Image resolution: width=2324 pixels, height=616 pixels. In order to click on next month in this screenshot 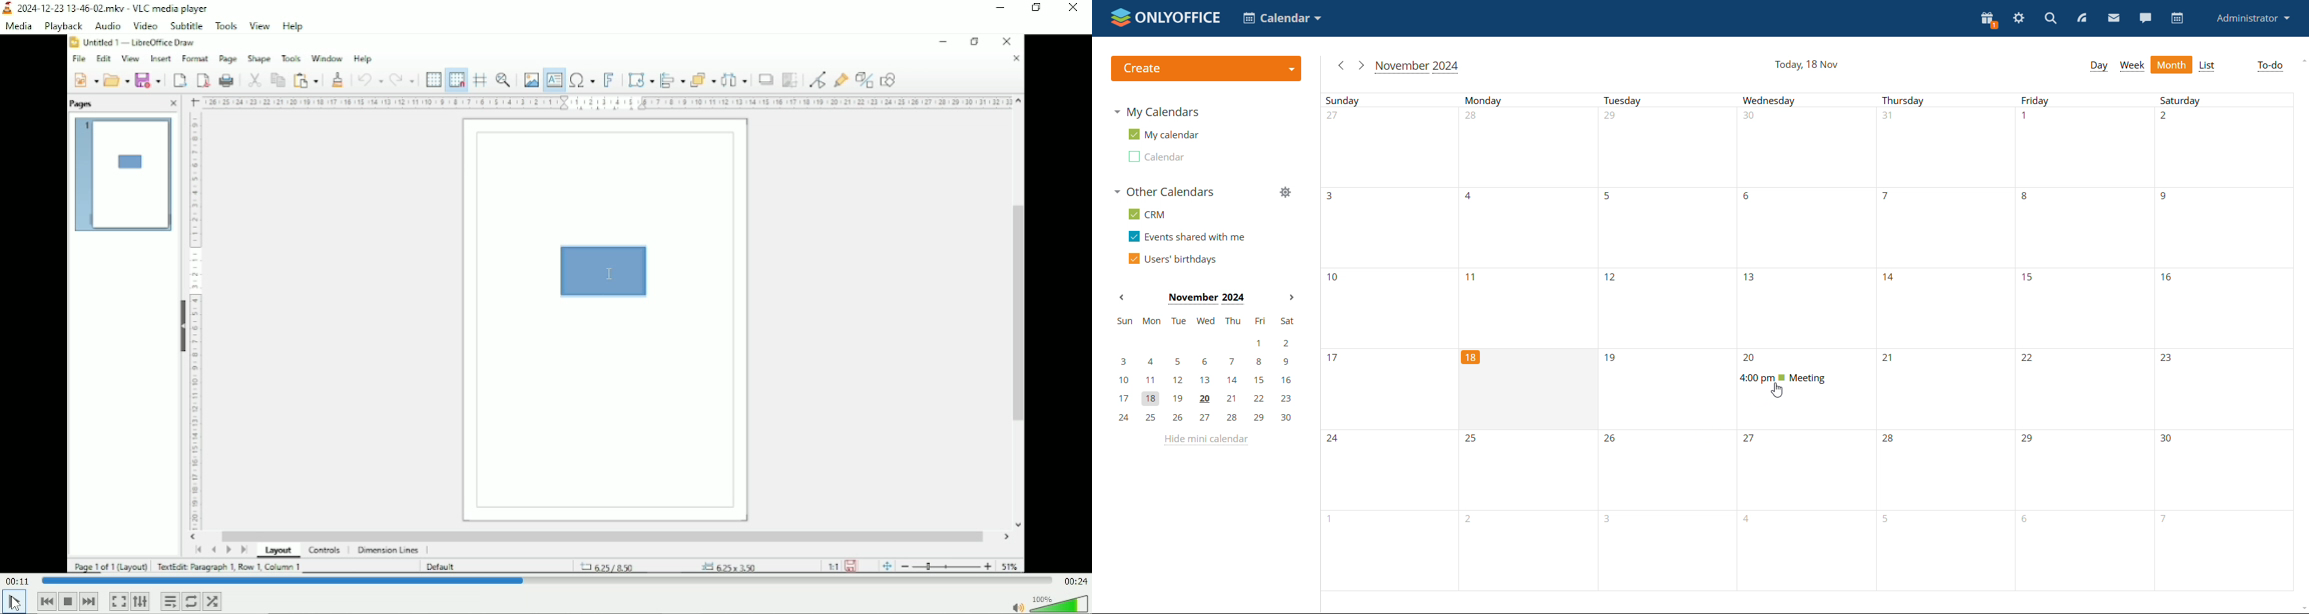, I will do `click(1292, 297)`.